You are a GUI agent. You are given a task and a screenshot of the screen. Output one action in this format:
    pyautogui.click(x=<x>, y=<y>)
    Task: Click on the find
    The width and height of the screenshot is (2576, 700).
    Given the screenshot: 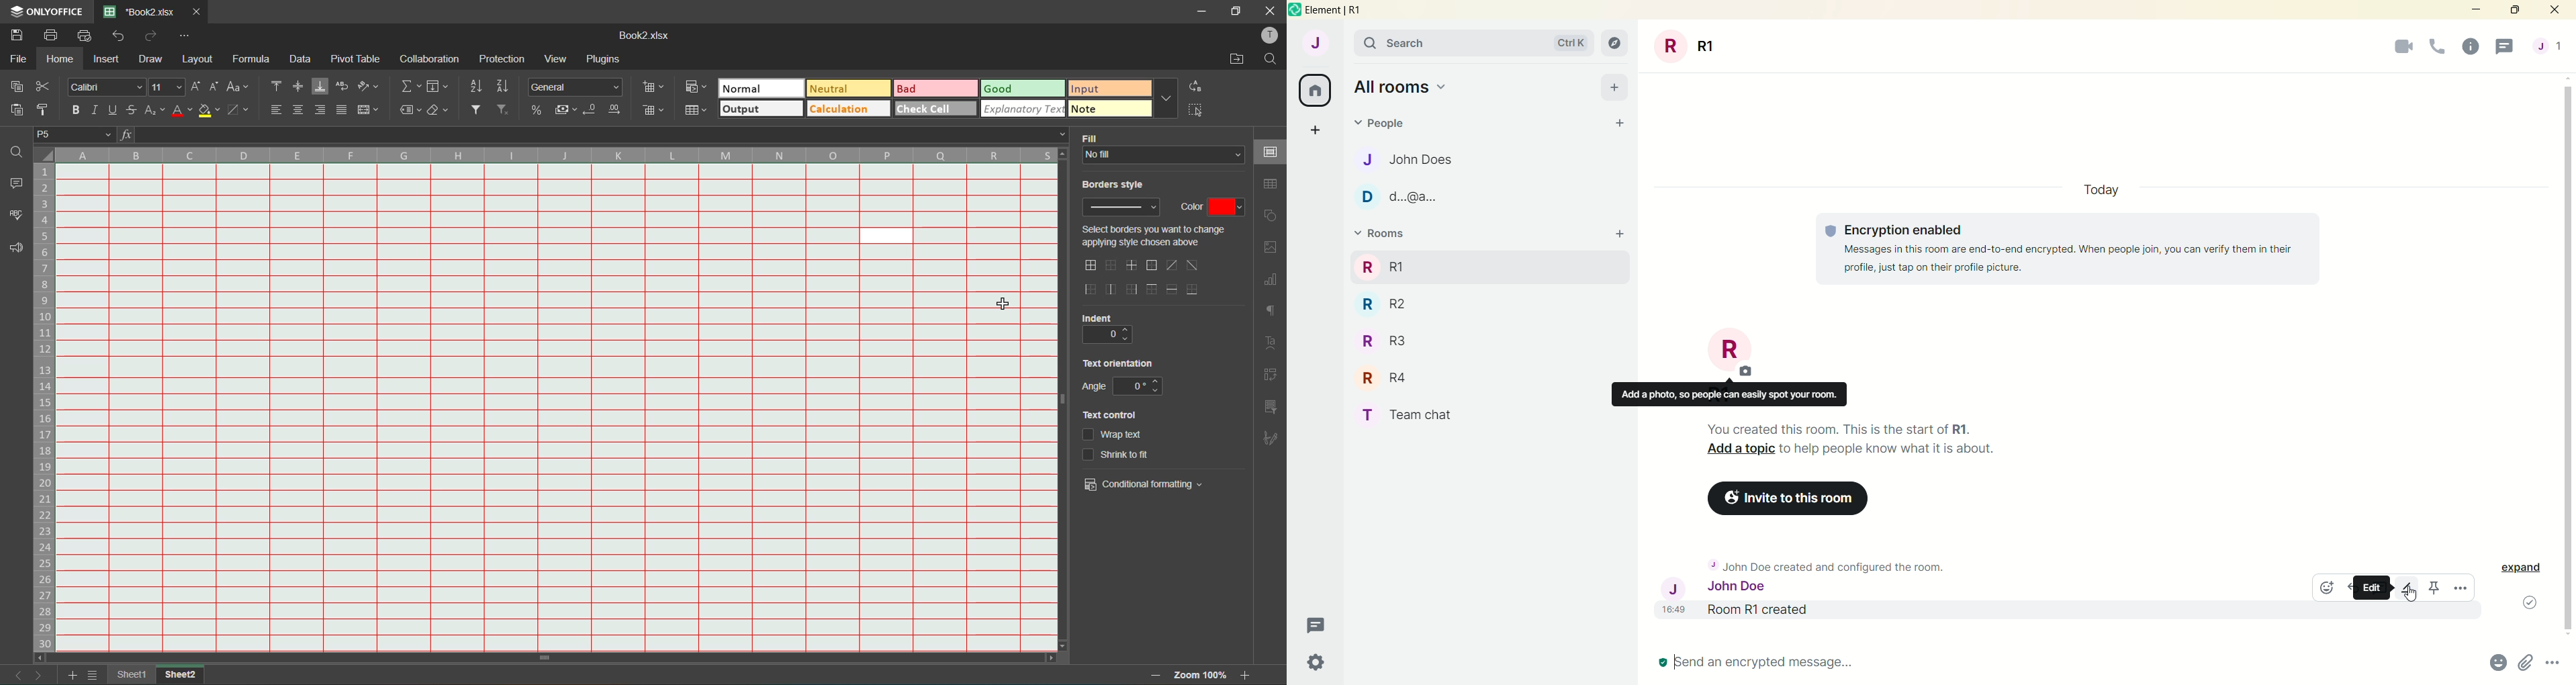 What is the action you would take?
    pyautogui.click(x=1271, y=59)
    